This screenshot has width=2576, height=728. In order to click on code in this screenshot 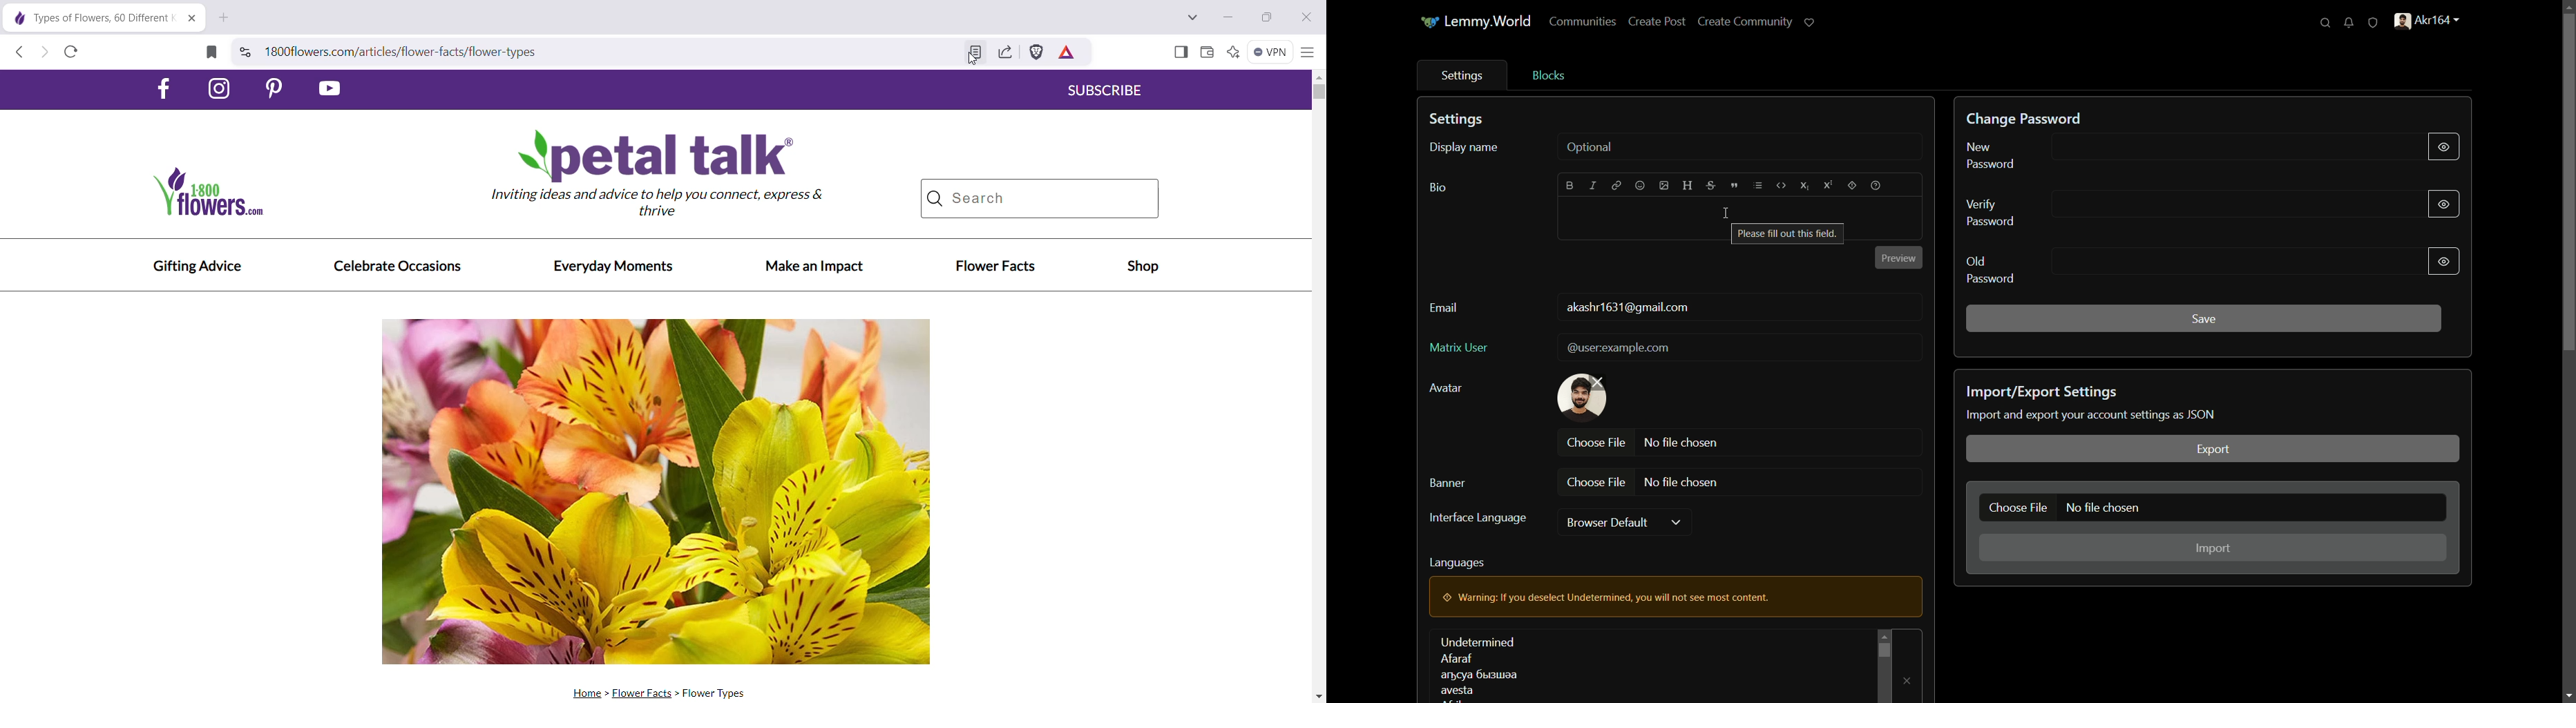, I will do `click(1781, 186)`.